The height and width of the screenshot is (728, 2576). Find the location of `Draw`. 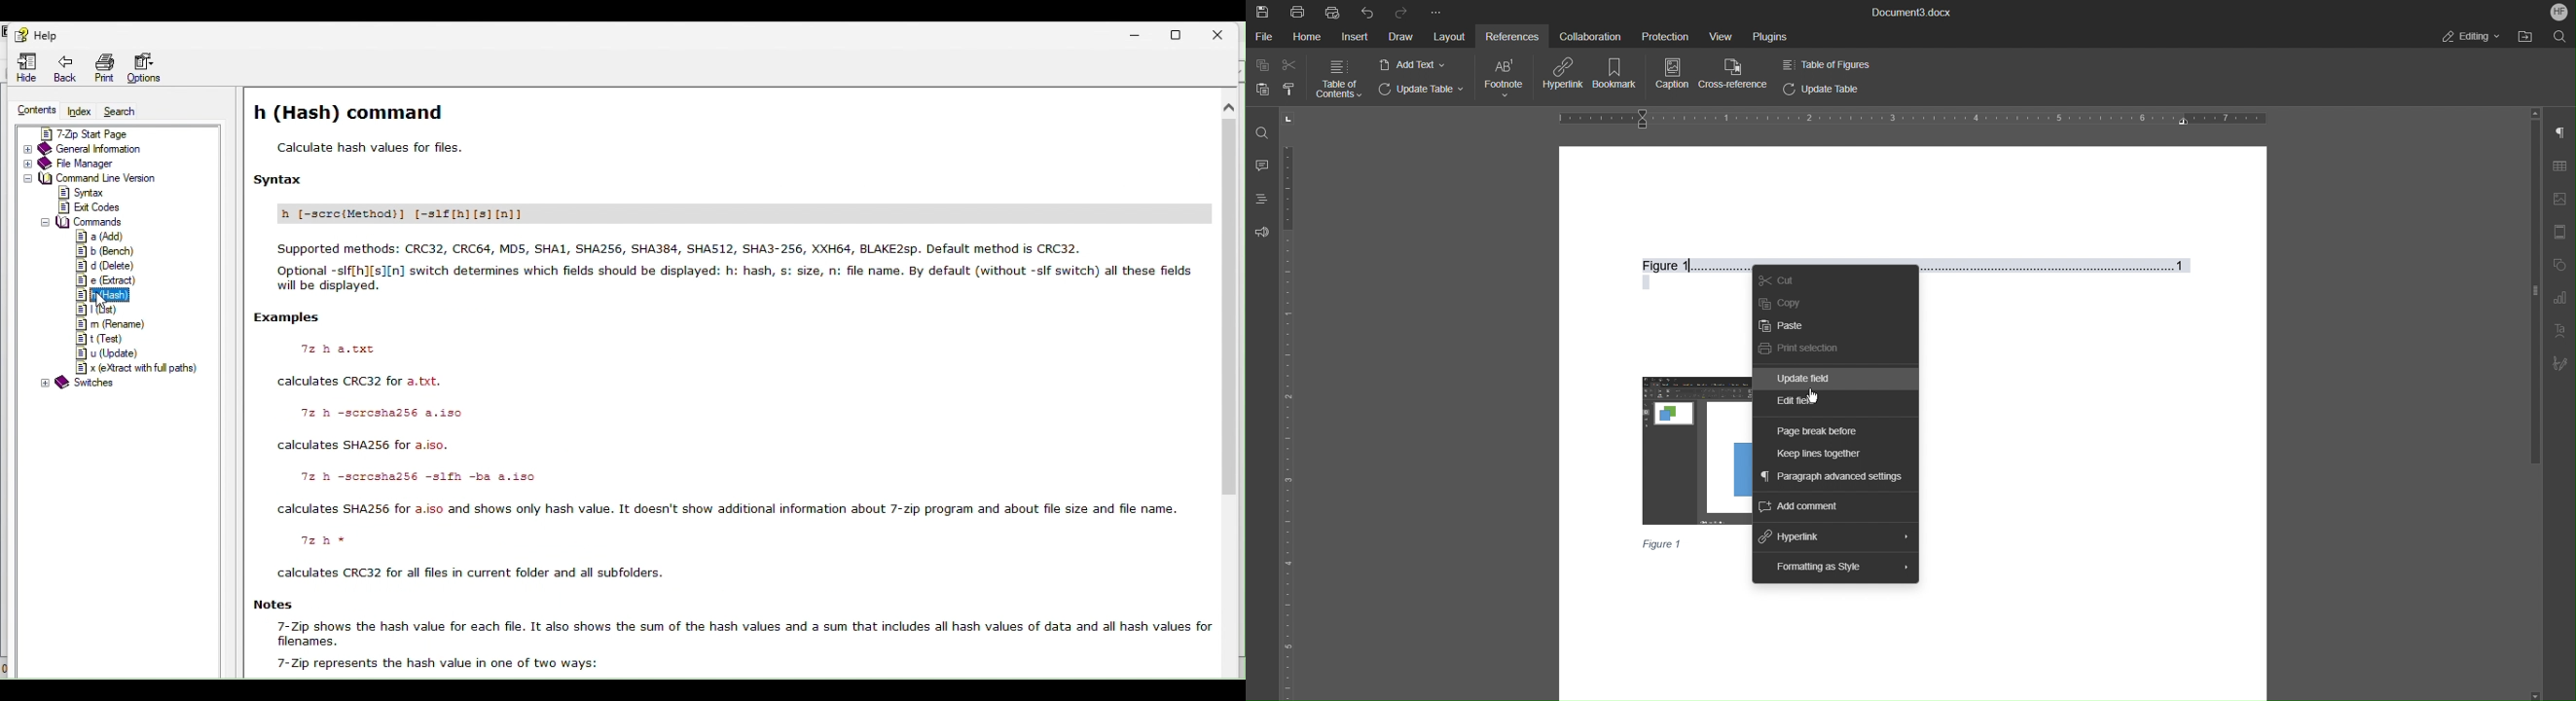

Draw is located at coordinates (1399, 37).